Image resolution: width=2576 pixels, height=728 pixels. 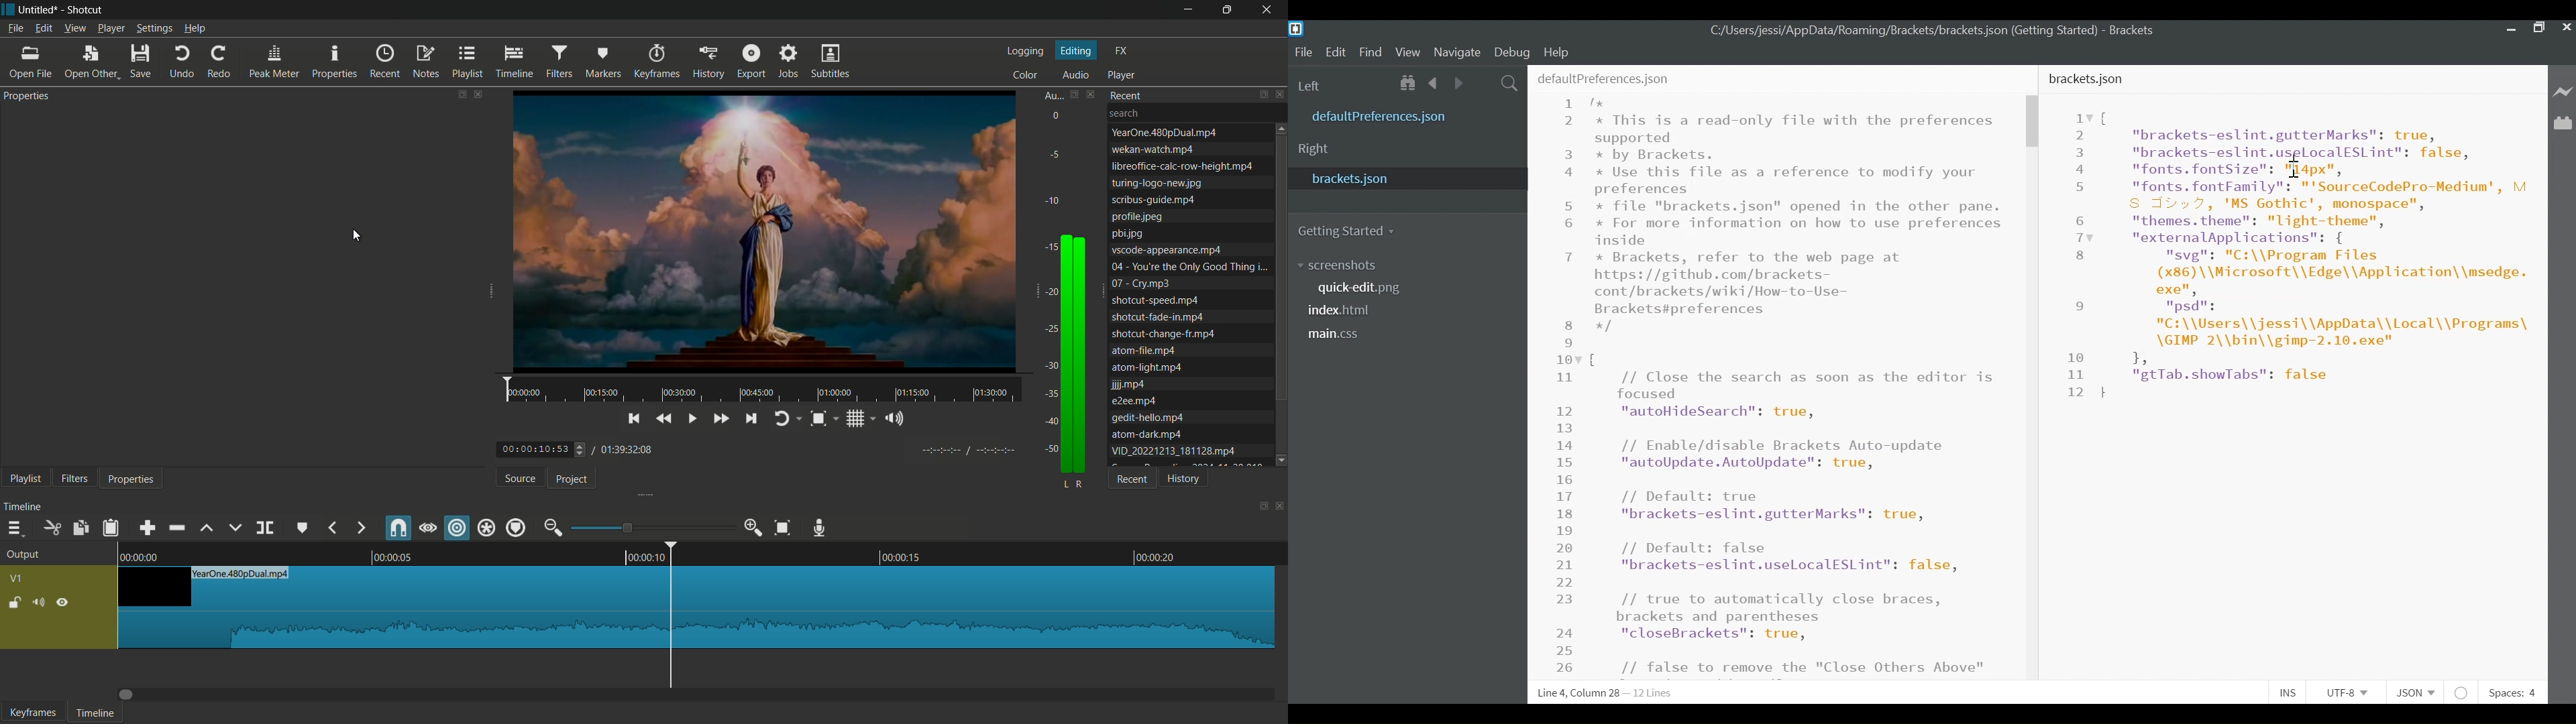 What do you see at coordinates (1361, 288) in the screenshot?
I see `quick.edit.png` at bounding box center [1361, 288].